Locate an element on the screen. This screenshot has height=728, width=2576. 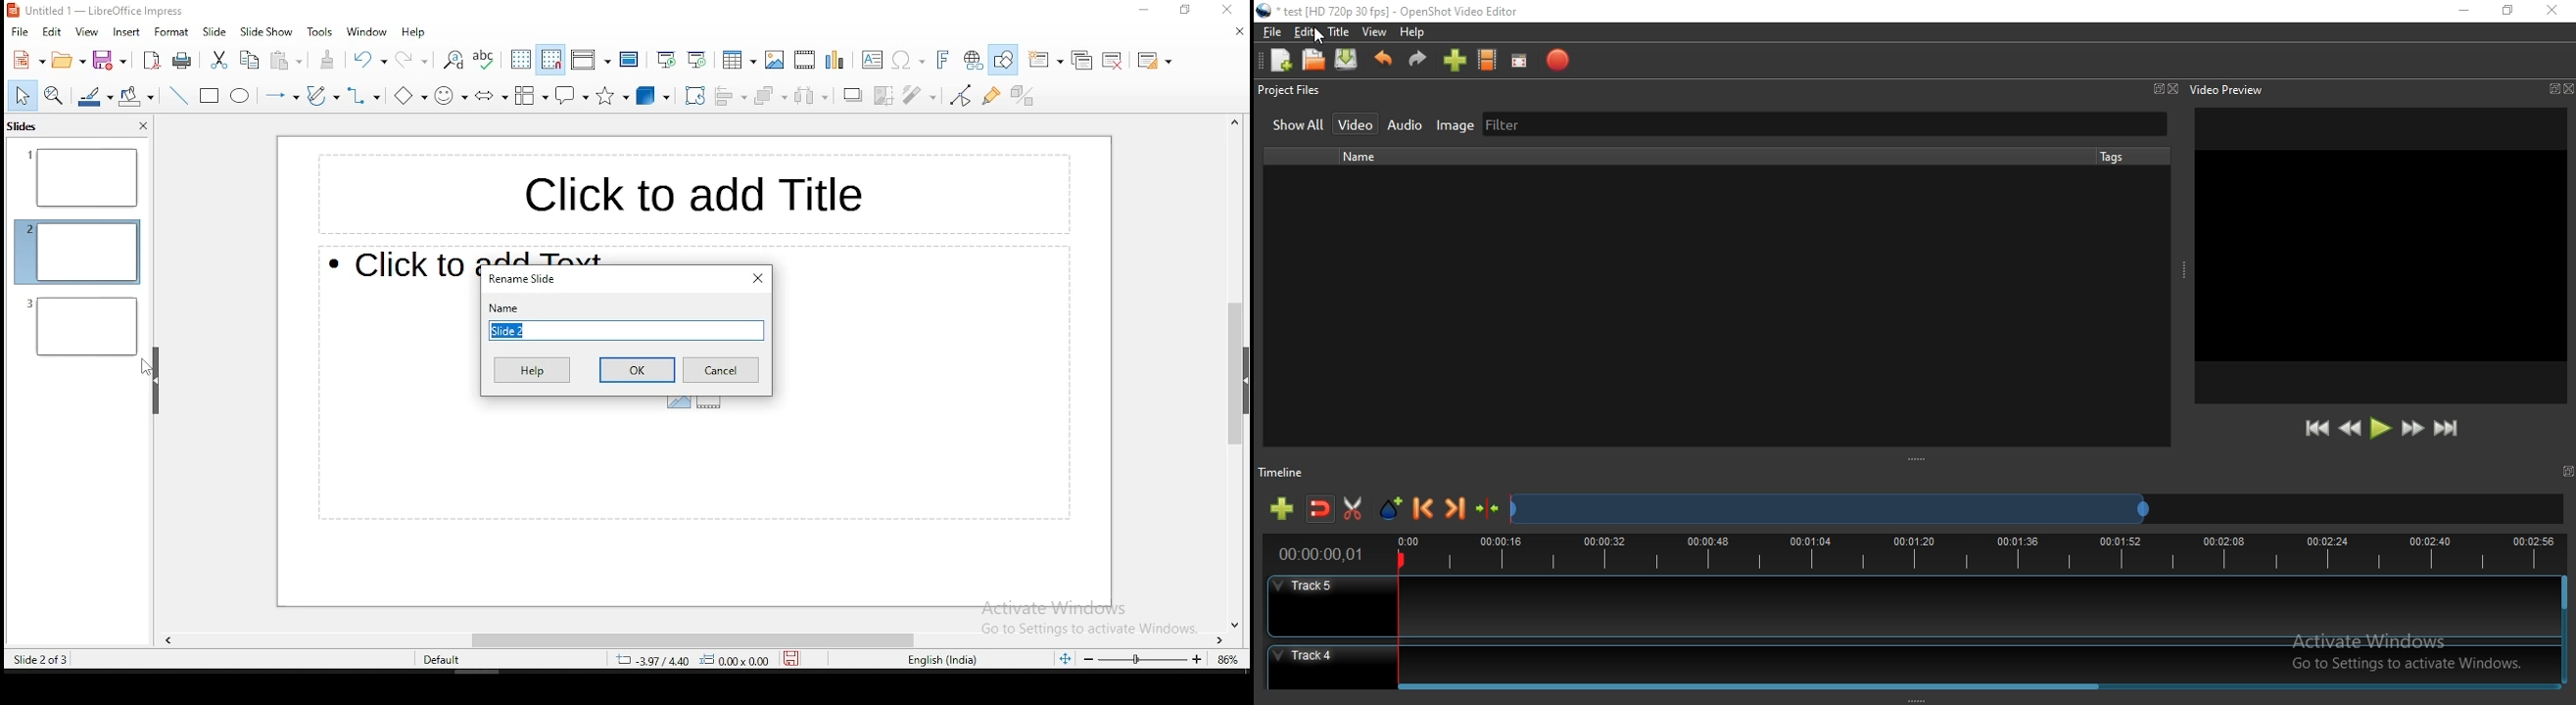
File is located at coordinates (1269, 32).